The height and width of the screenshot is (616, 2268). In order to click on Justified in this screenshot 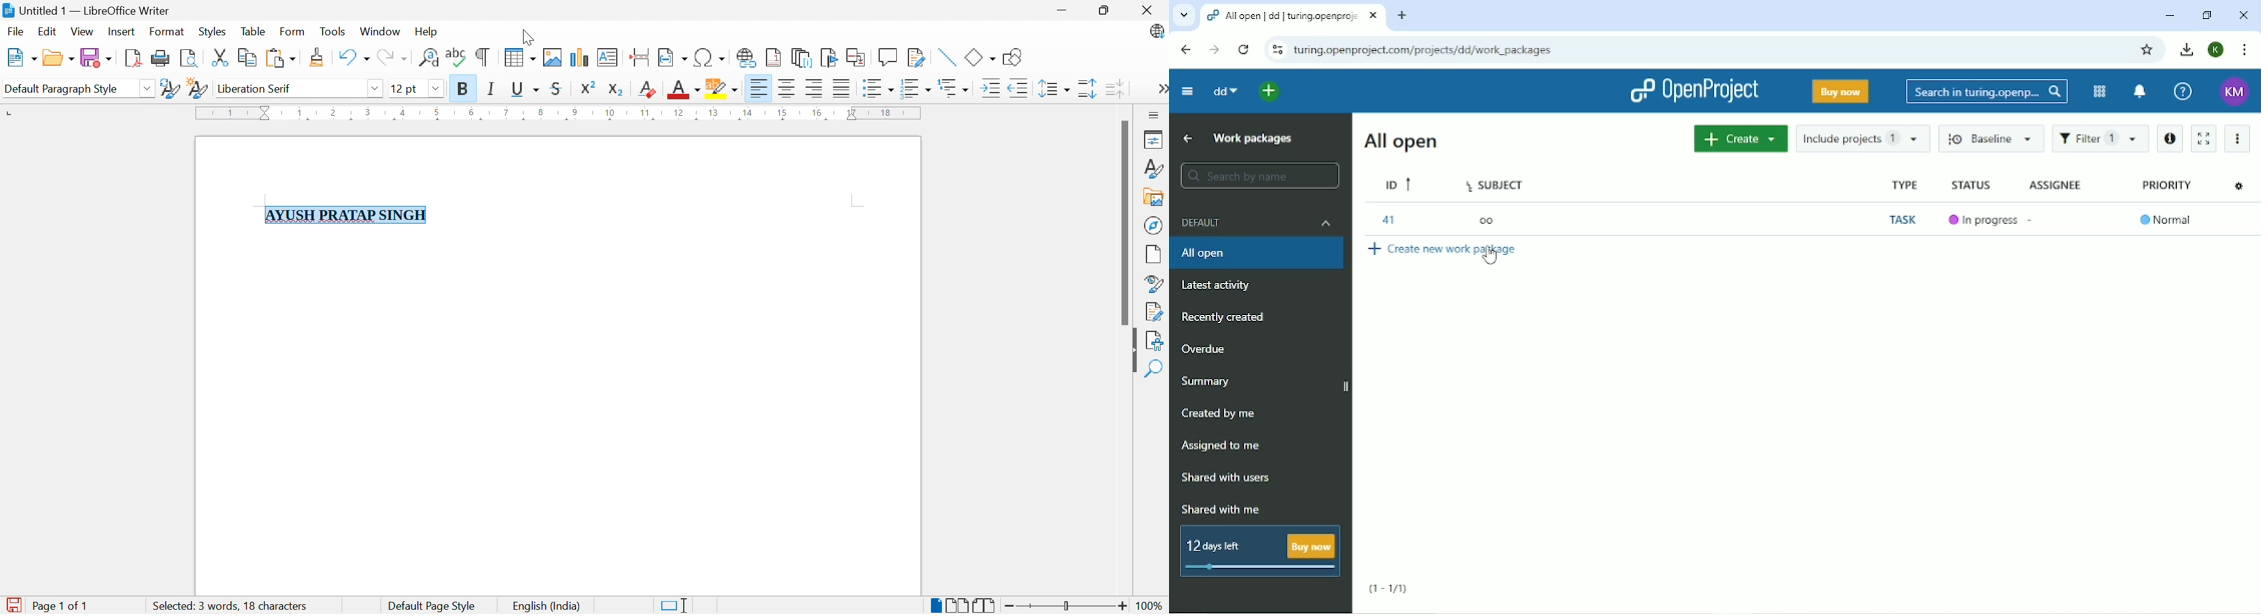, I will do `click(841, 88)`.